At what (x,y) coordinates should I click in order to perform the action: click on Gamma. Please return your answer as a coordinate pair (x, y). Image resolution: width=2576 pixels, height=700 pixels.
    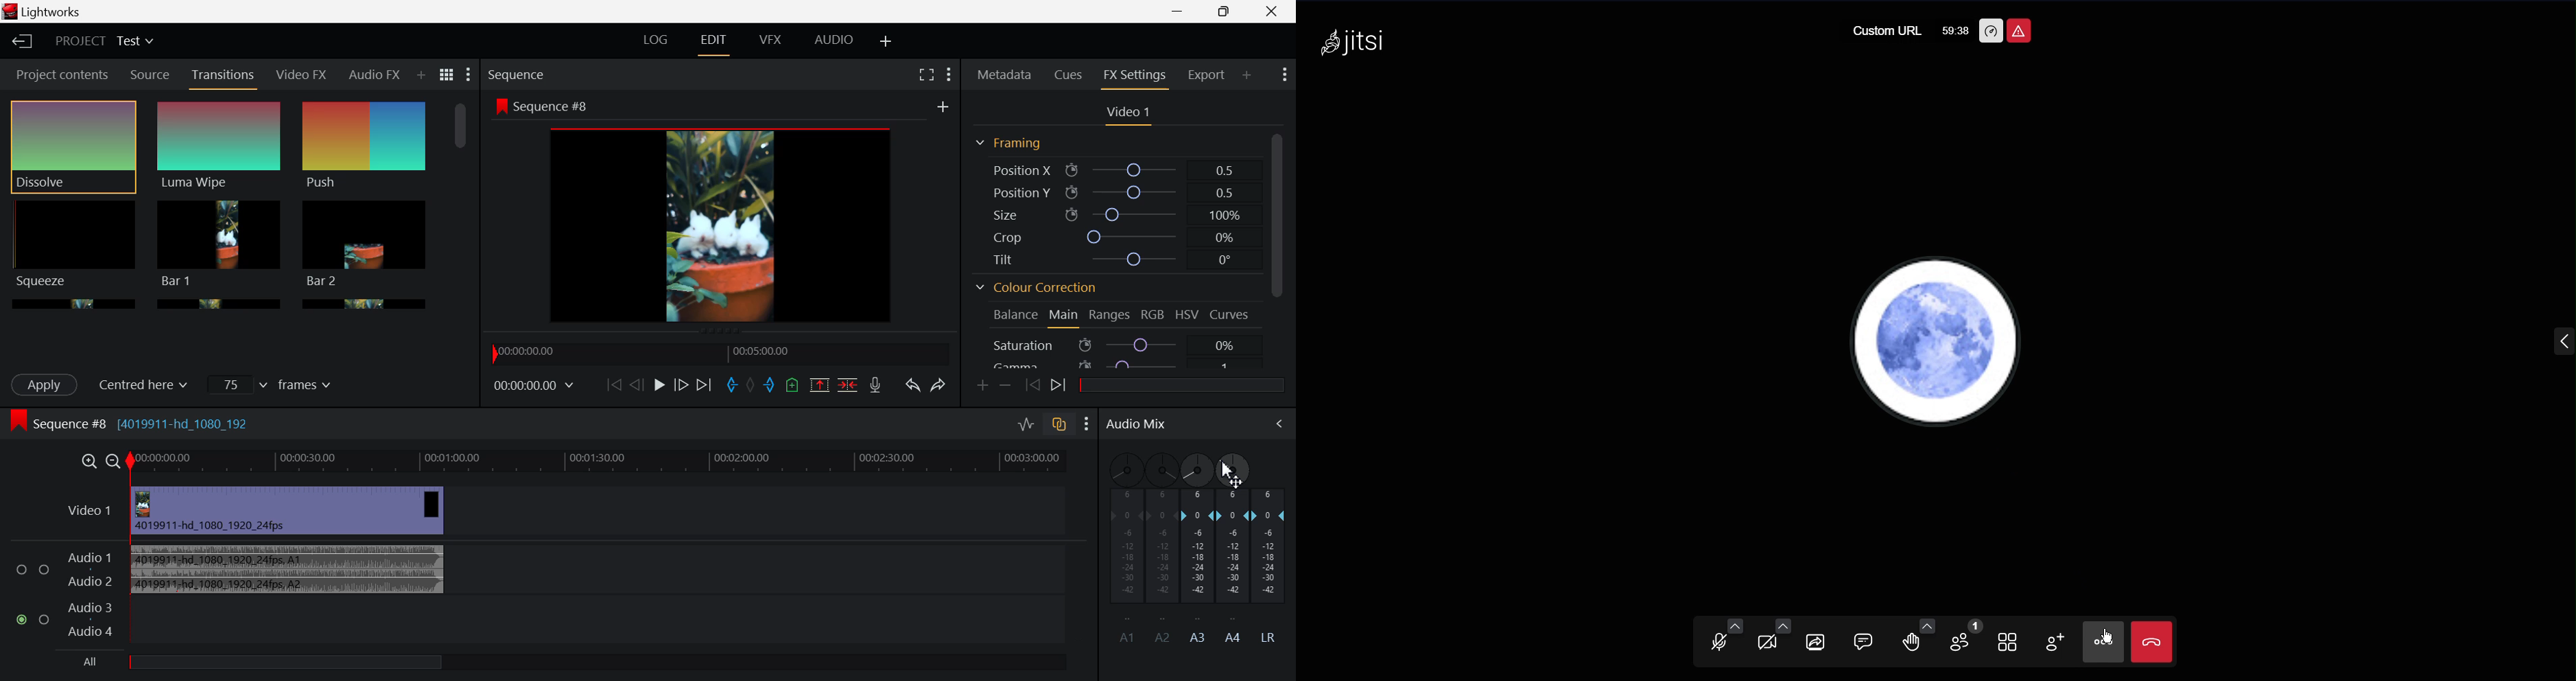
    Looking at the image, I should click on (1119, 365).